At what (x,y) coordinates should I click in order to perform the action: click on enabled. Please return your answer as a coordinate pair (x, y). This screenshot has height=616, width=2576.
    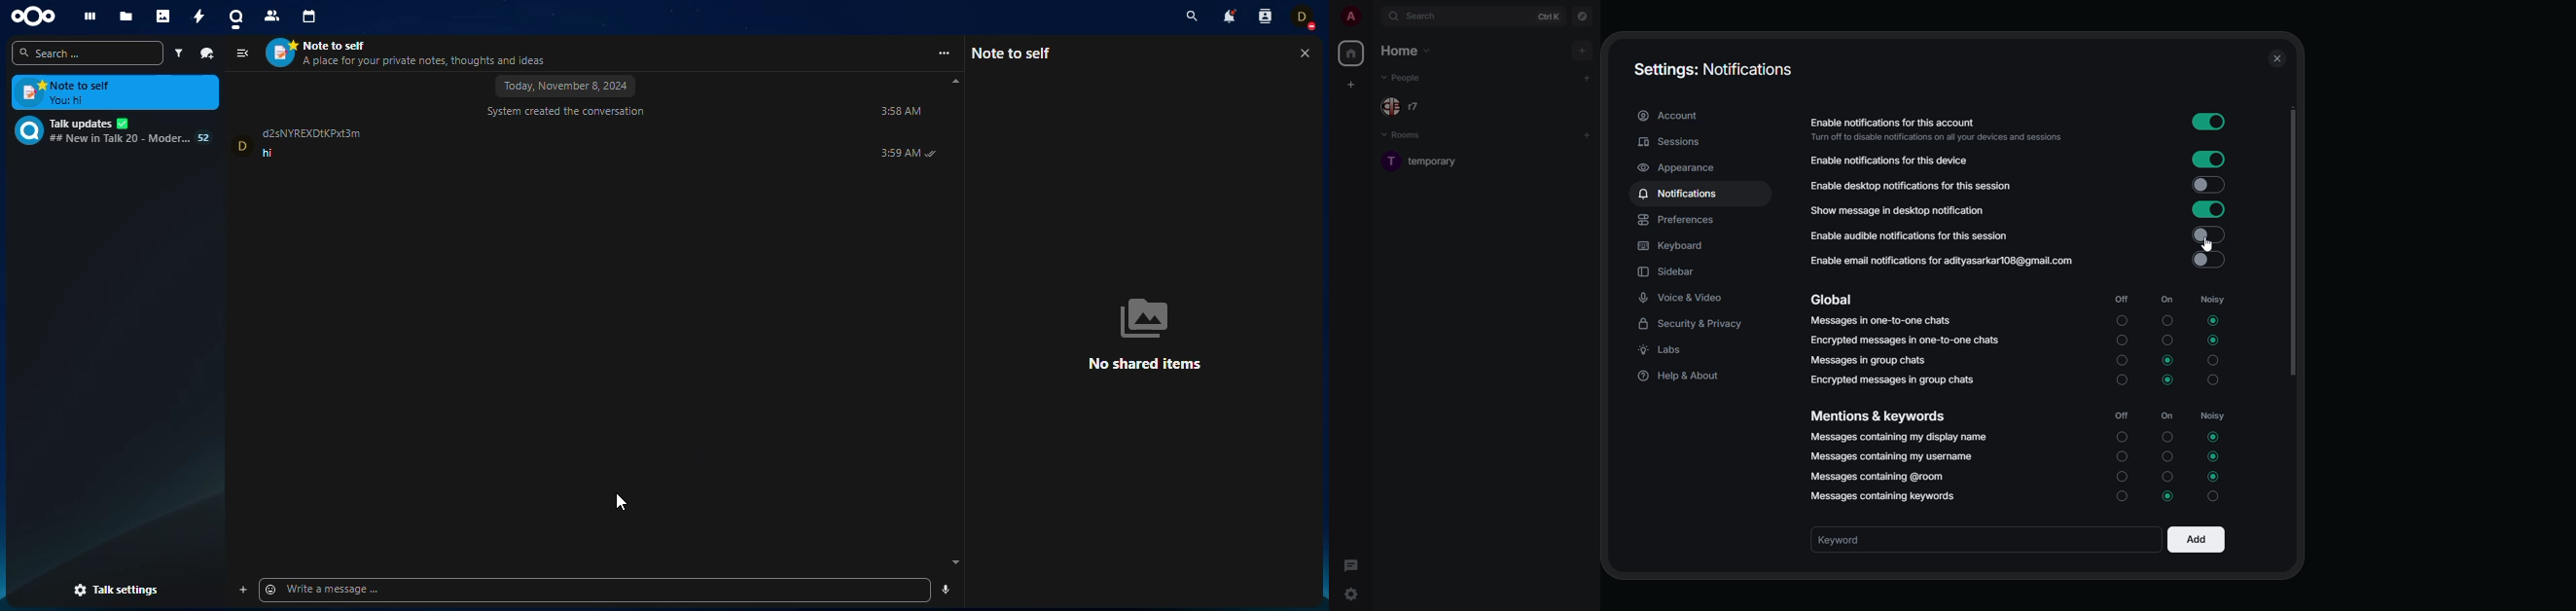
    Looking at the image, I should click on (2211, 158).